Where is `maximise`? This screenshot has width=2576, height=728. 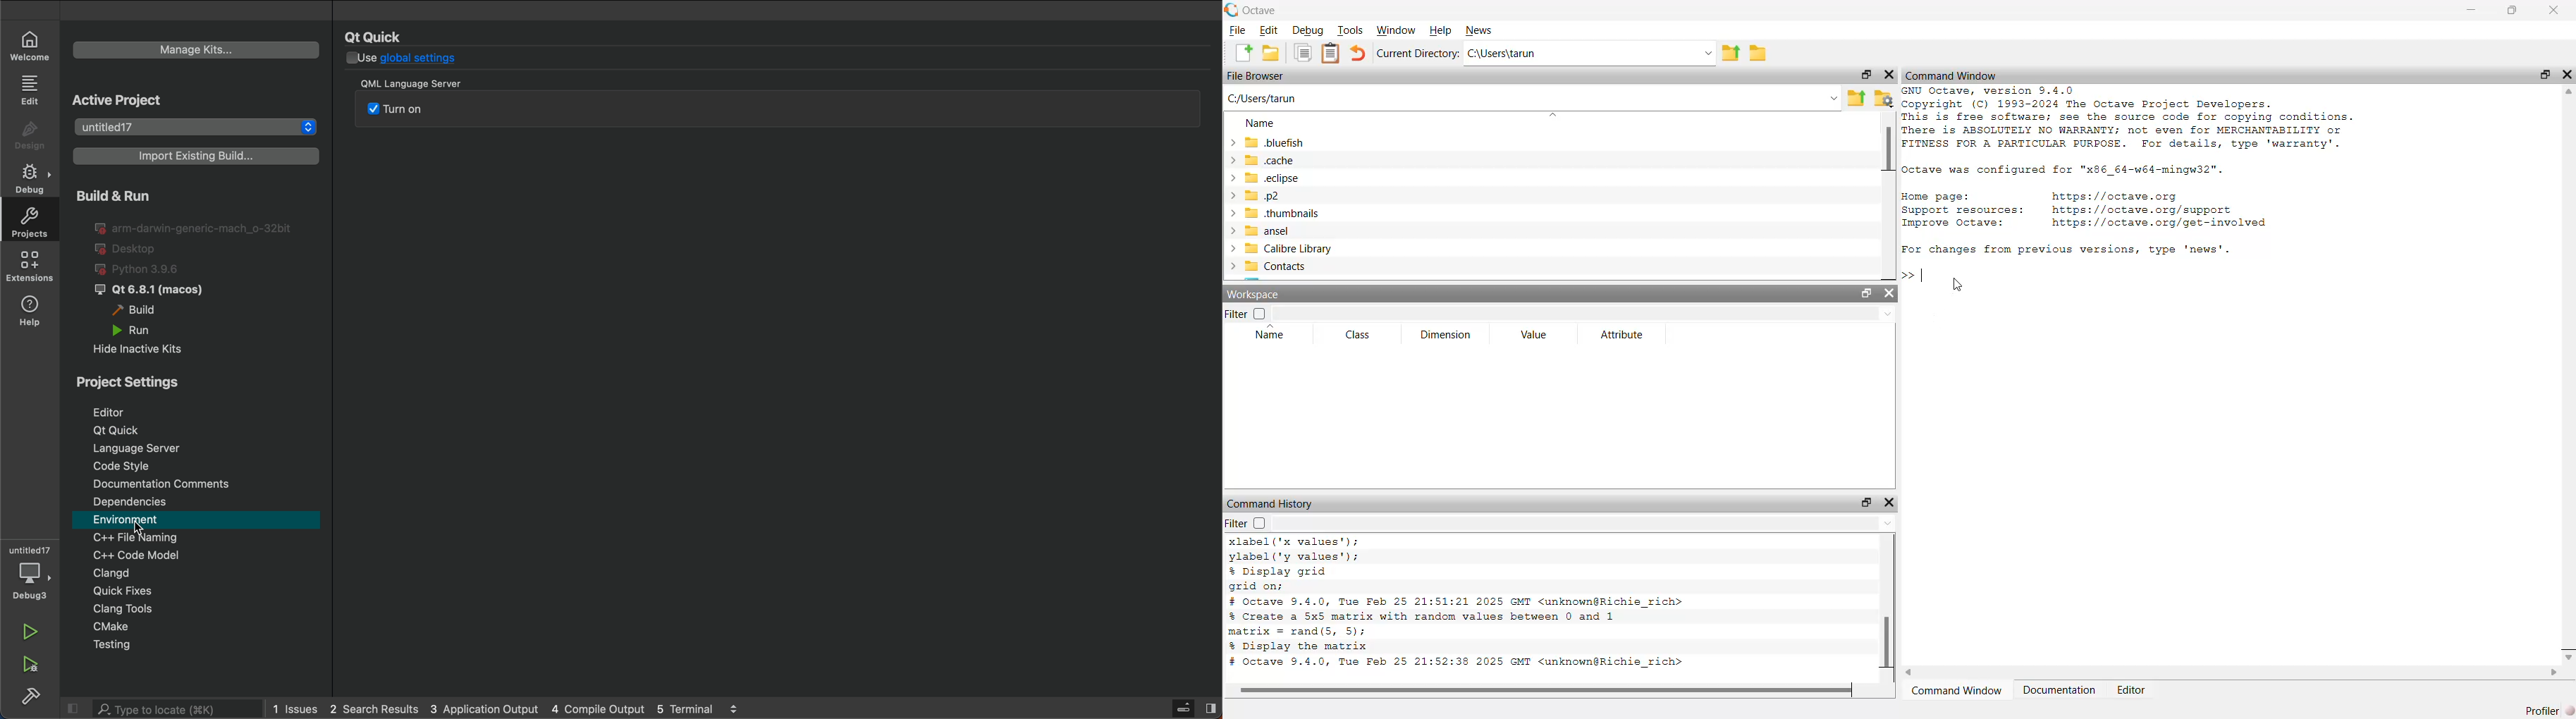 maximise is located at coordinates (1860, 295).